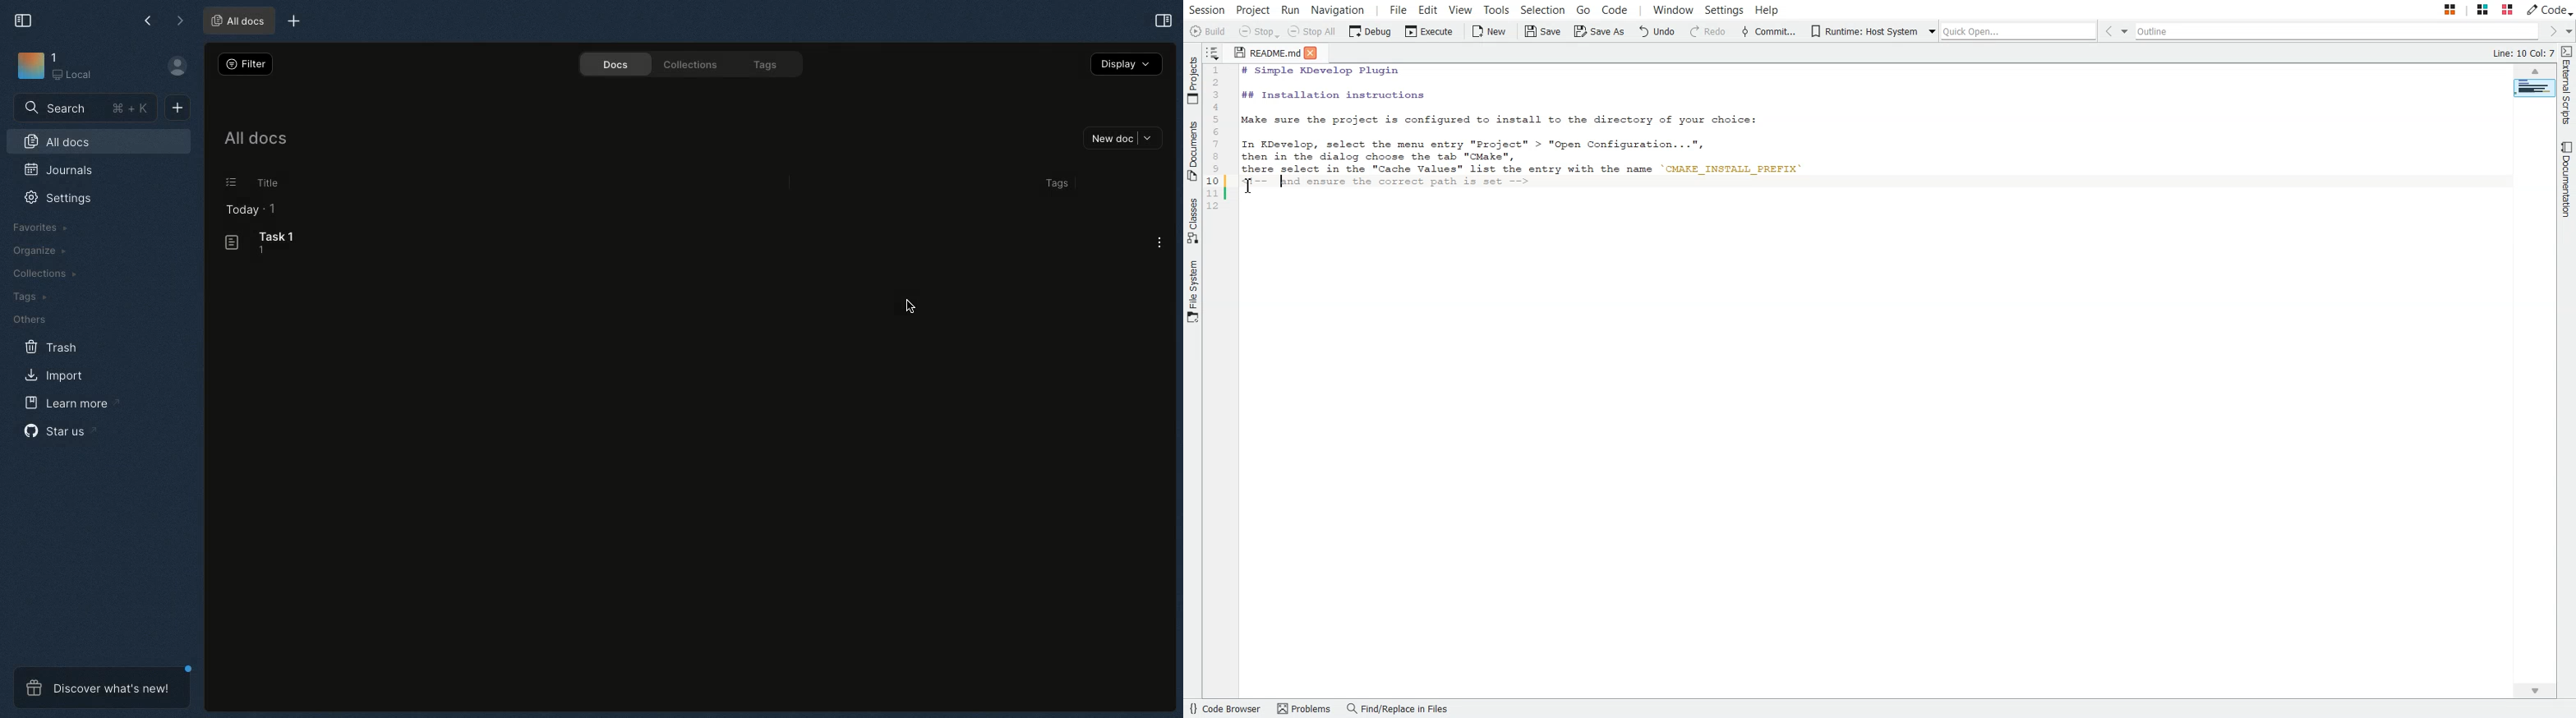 The image size is (2576, 728). What do you see at coordinates (771, 66) in the screenshot?
I see `Tags` at bounding box center [771, 66].